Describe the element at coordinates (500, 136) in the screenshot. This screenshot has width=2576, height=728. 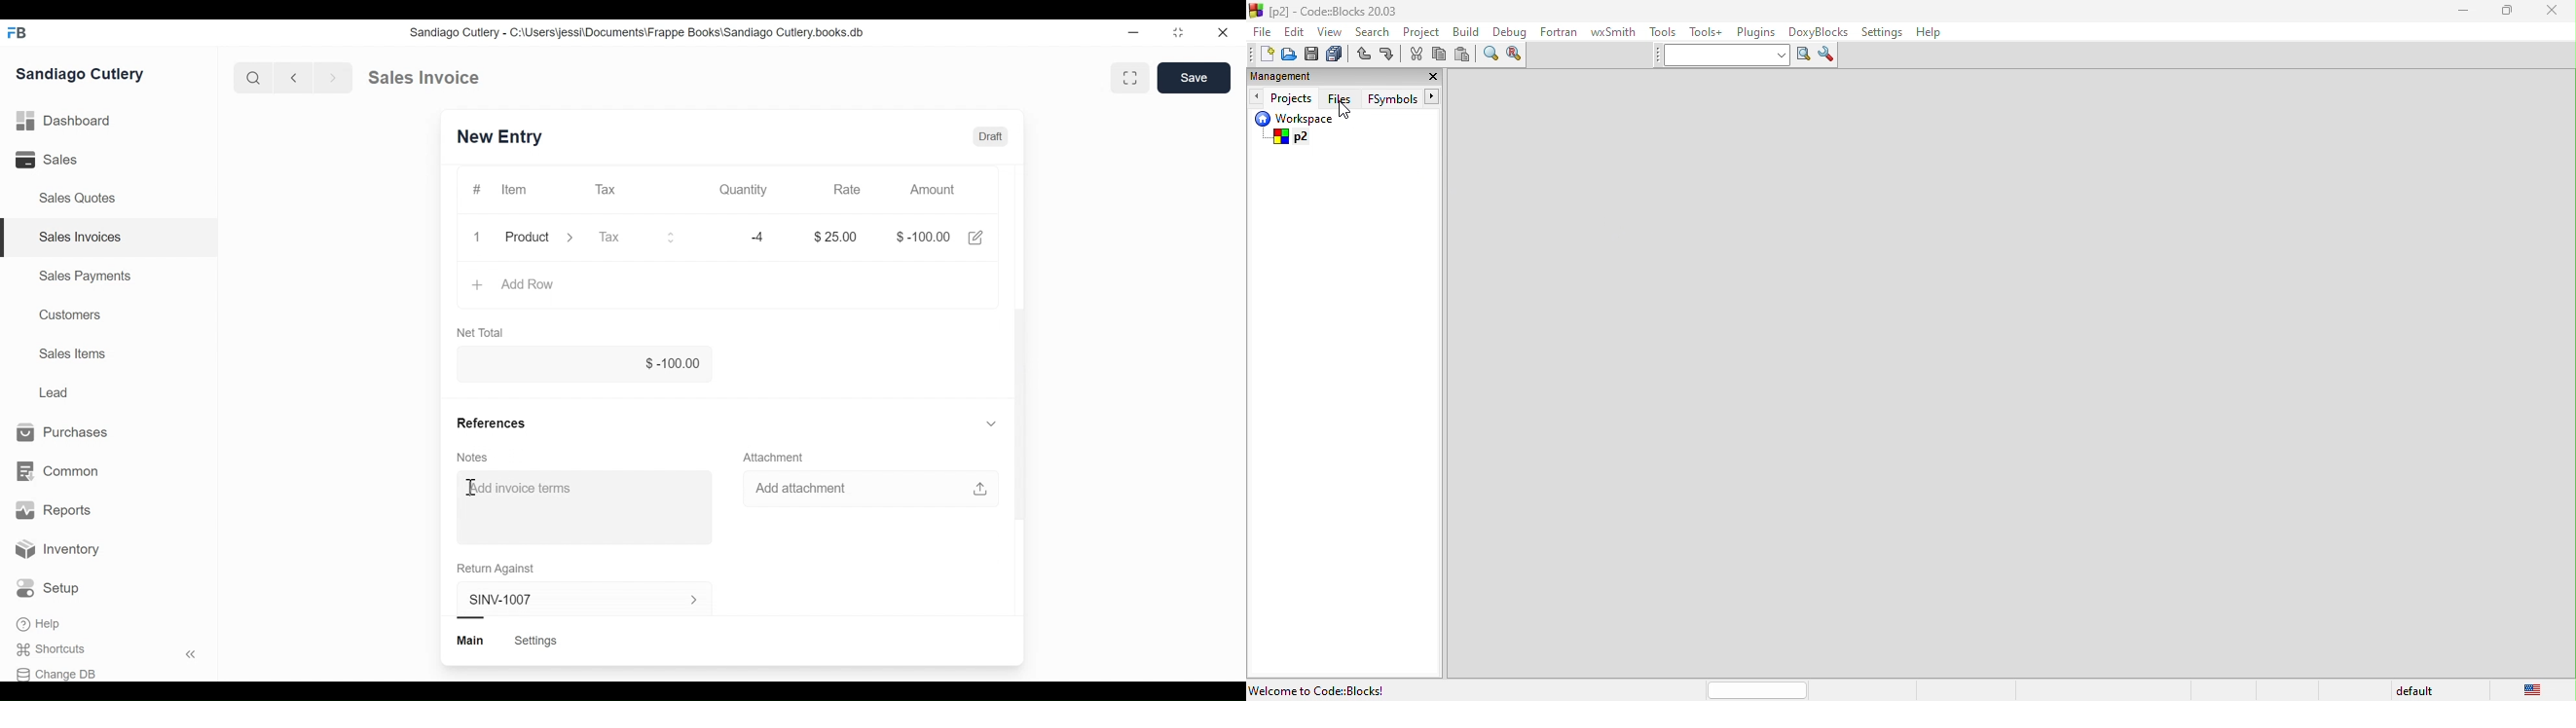
I see `SINV-1007` at that location.